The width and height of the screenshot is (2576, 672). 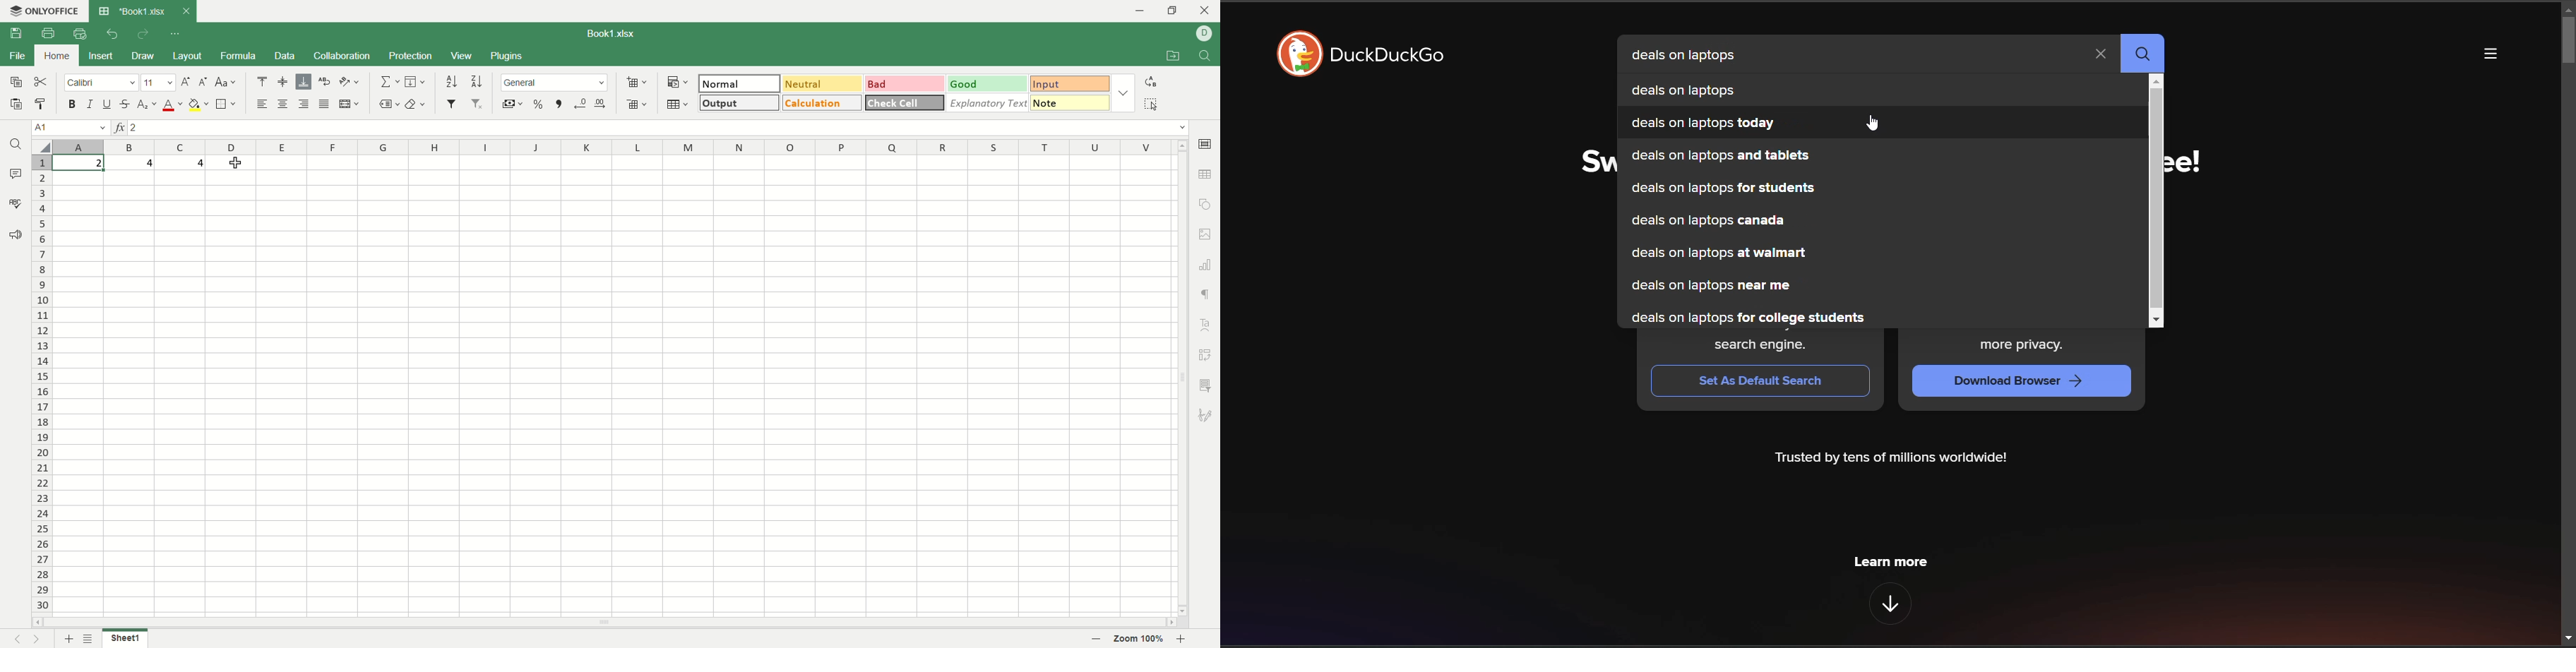 I want to click on accounting style, so click(x=509, y=104).